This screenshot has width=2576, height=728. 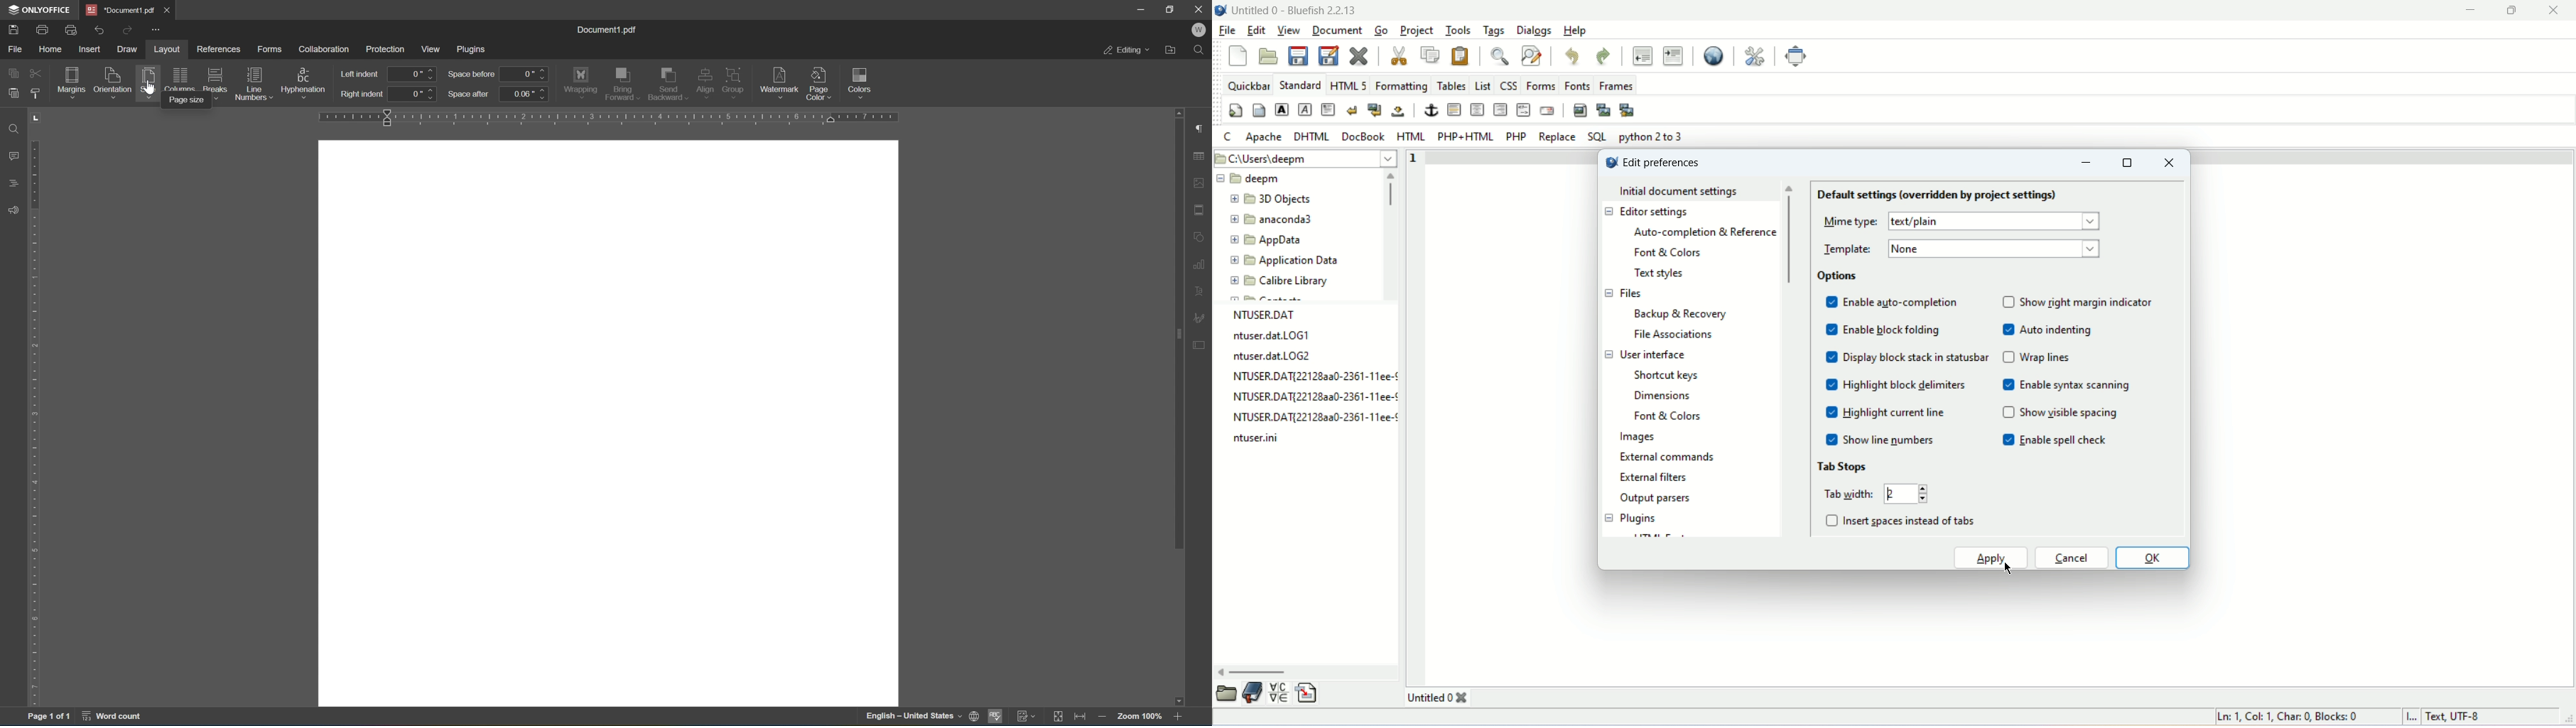 What do you see at coordinates (1846, 220) in the screenshot?
I see `mme type` at bounding box center [1846, 220].